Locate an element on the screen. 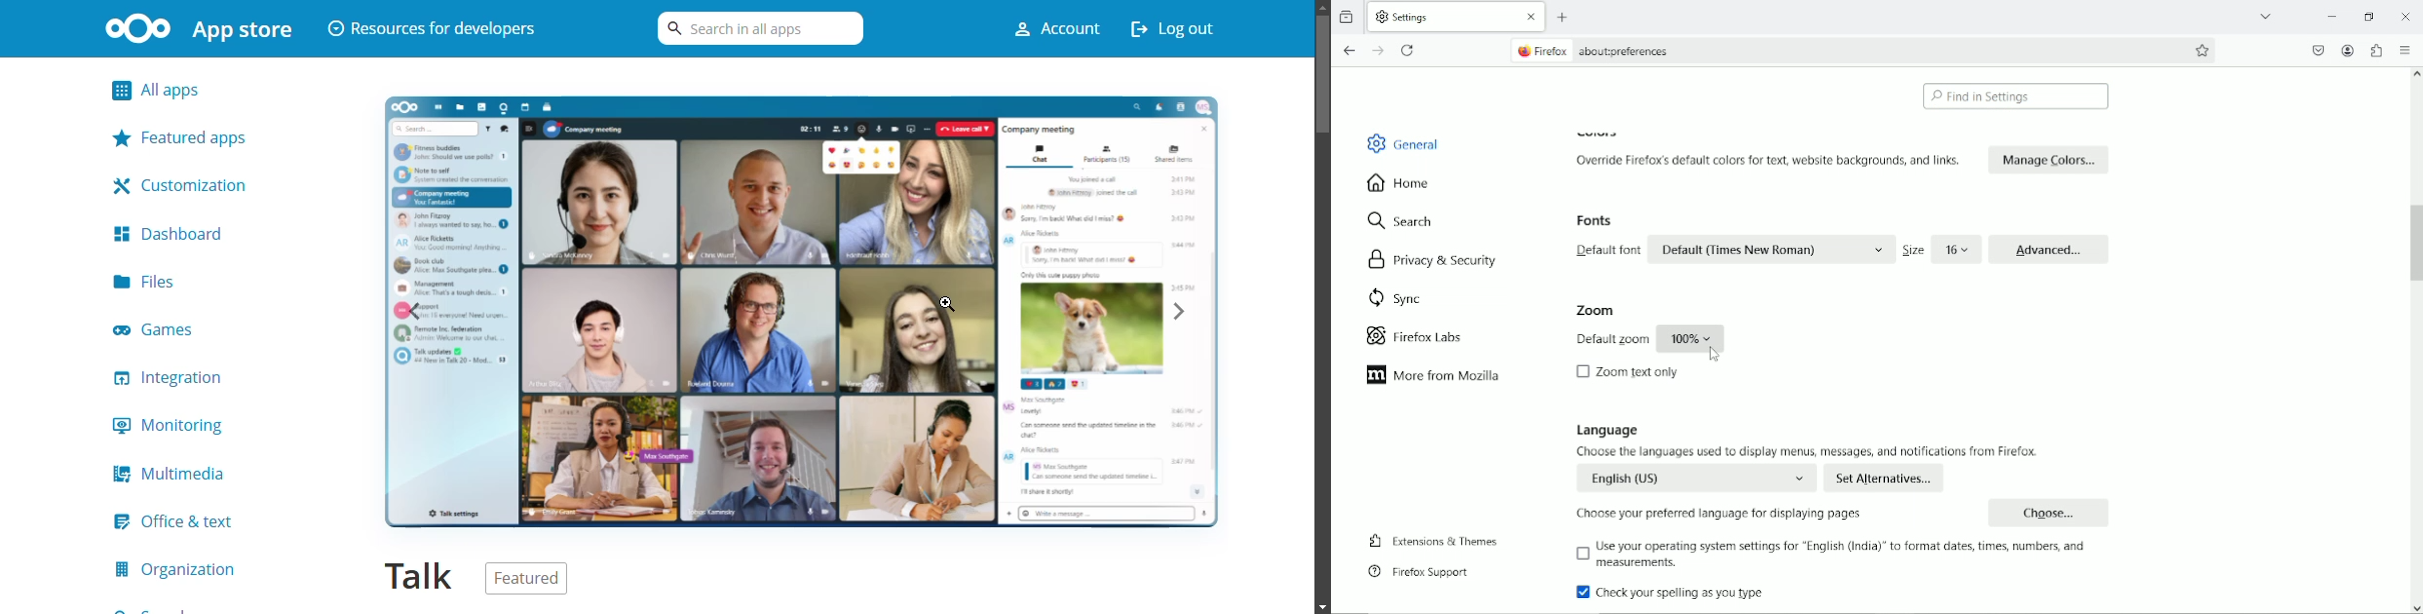 Image resolution: width=2436 pixels, height=616 pixels. organization is located at coordinates (178, 569).